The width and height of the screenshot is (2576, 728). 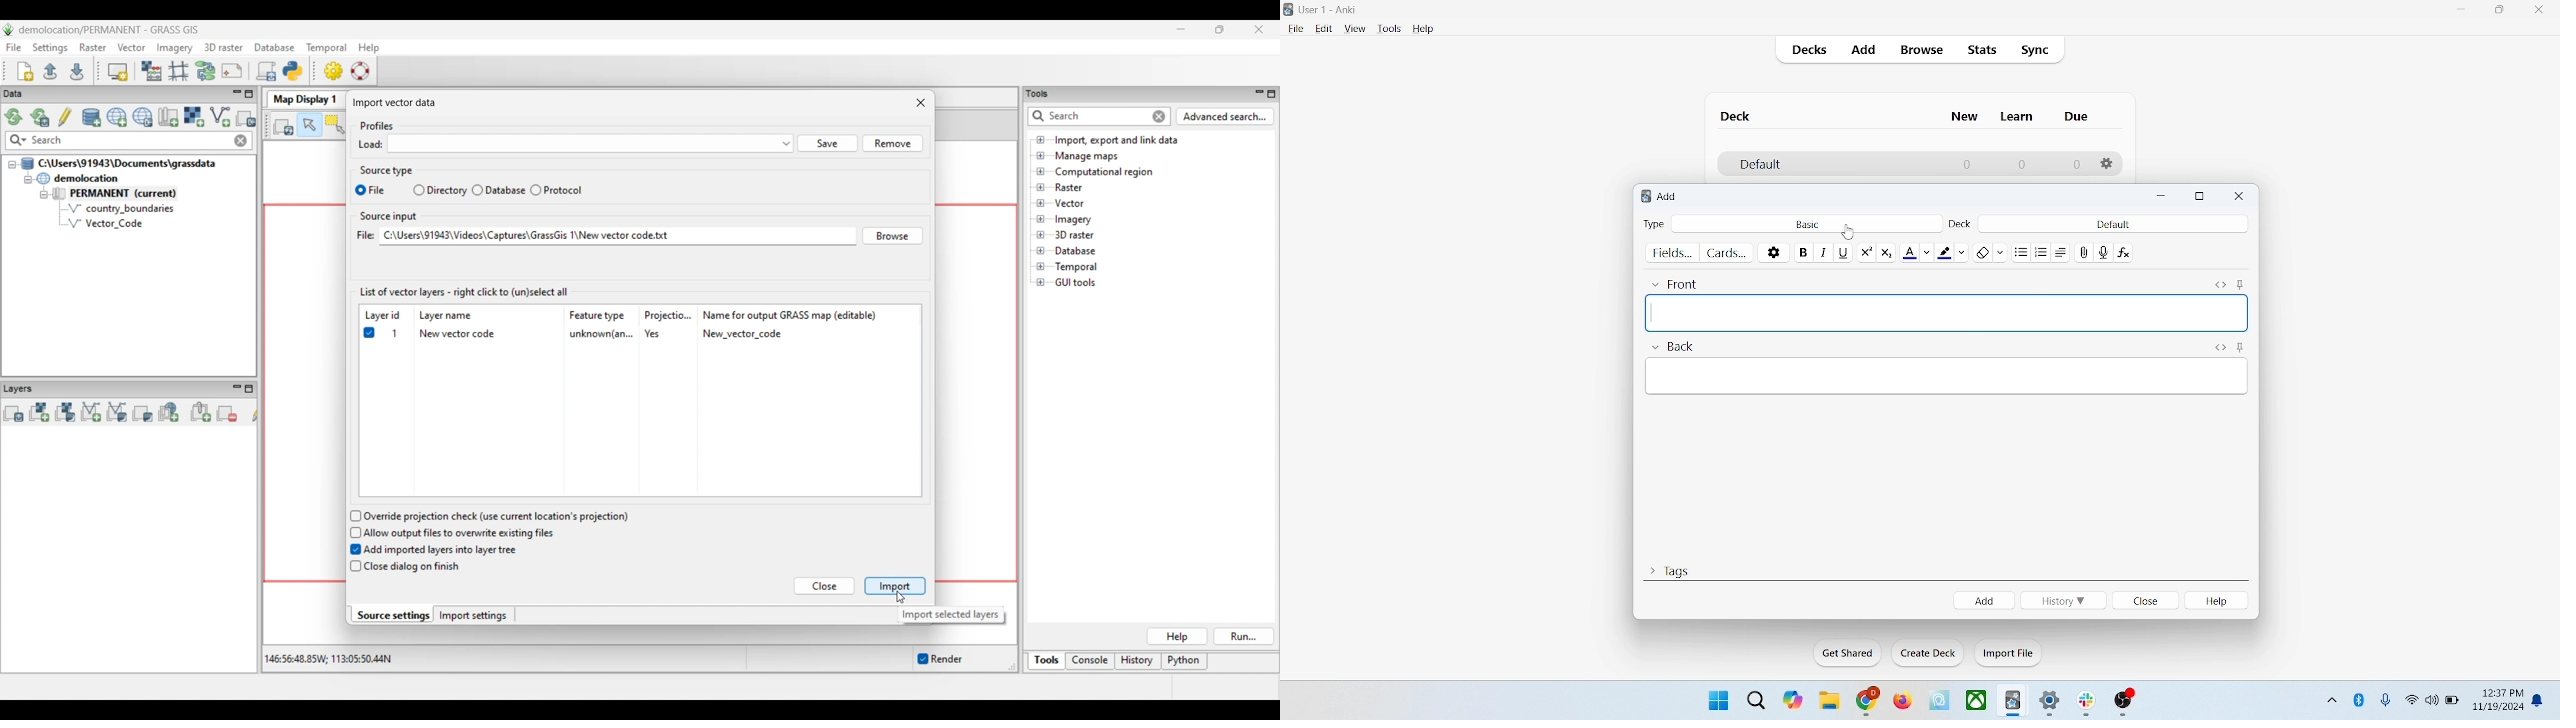 What do you see at coordinates (1968, 164) in the screenshot?
I see `0` at bounding box center [1968, 164].